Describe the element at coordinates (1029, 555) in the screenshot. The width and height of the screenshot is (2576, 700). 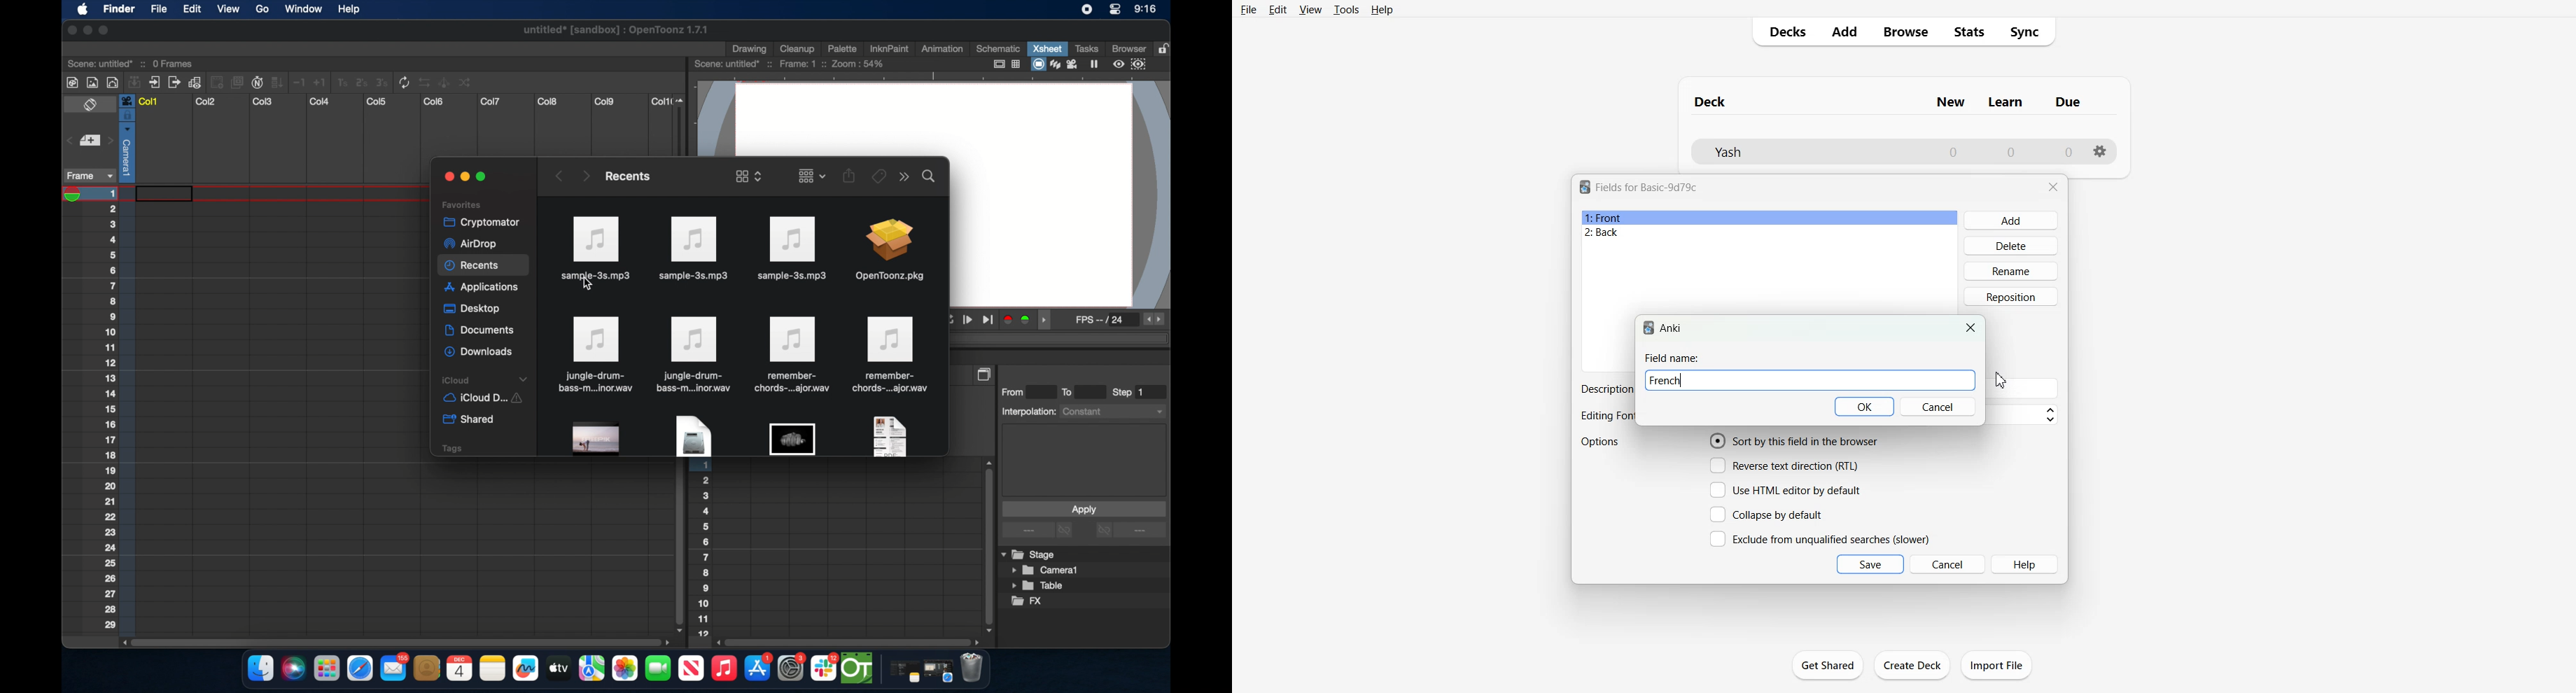
I see `stage` at that location.